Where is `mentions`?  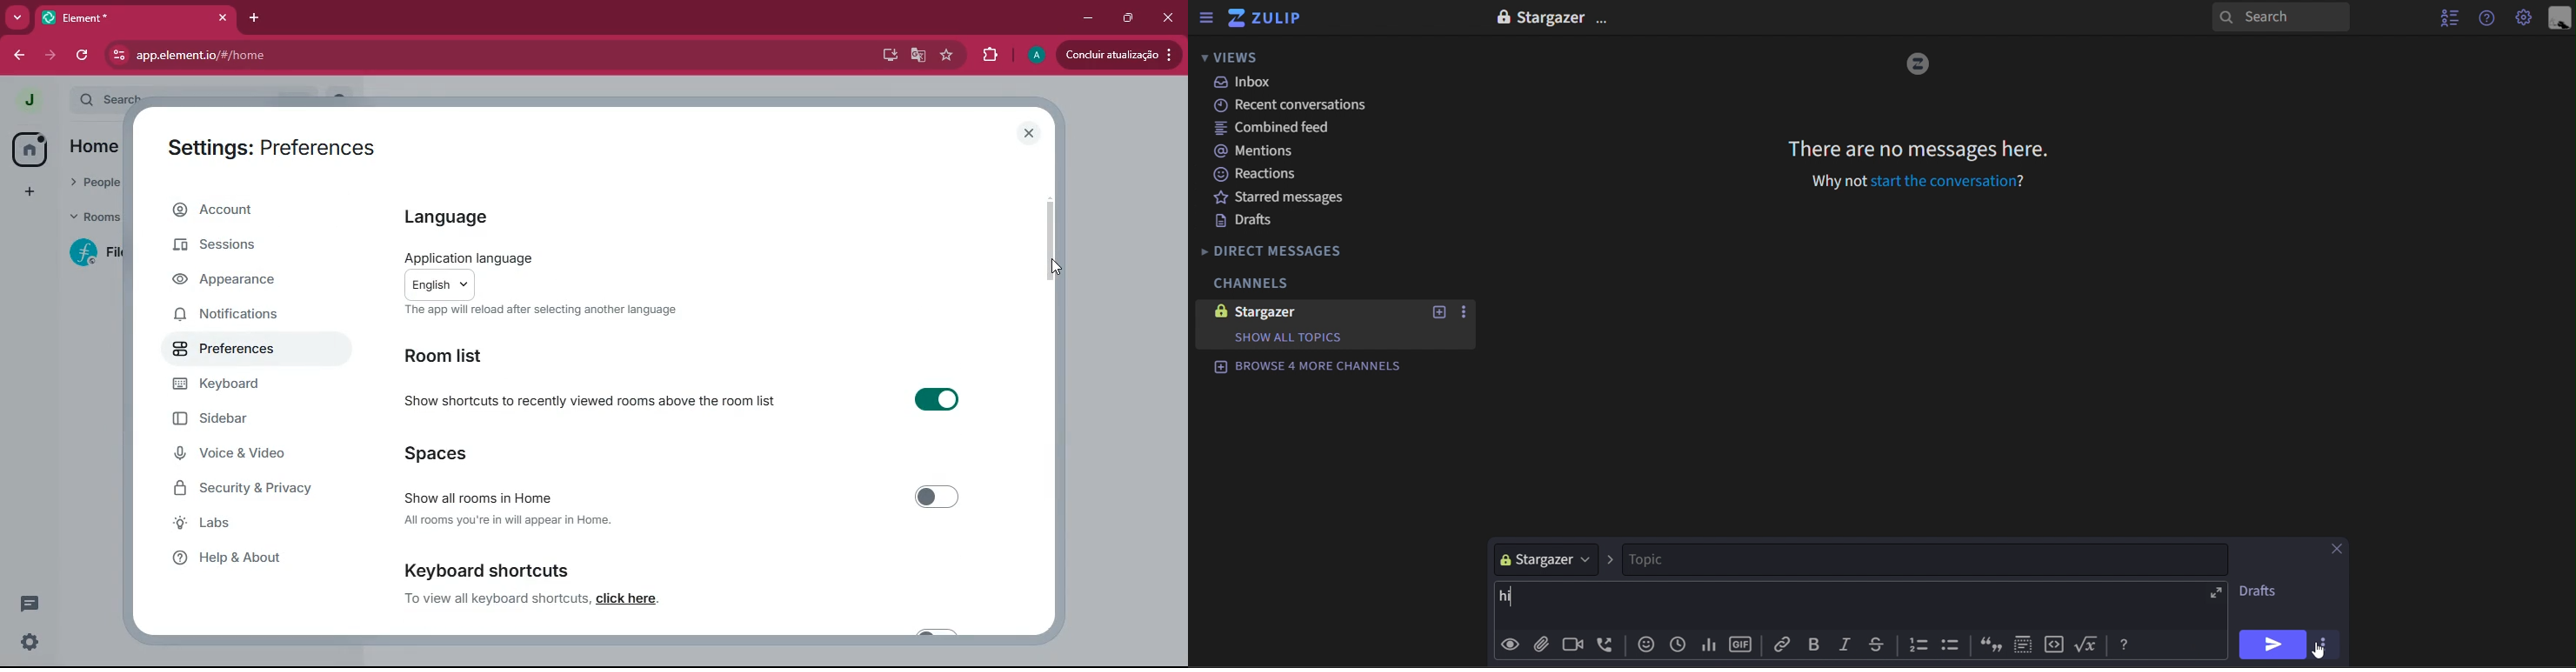 mentions is located at coordinates (1288, 152).